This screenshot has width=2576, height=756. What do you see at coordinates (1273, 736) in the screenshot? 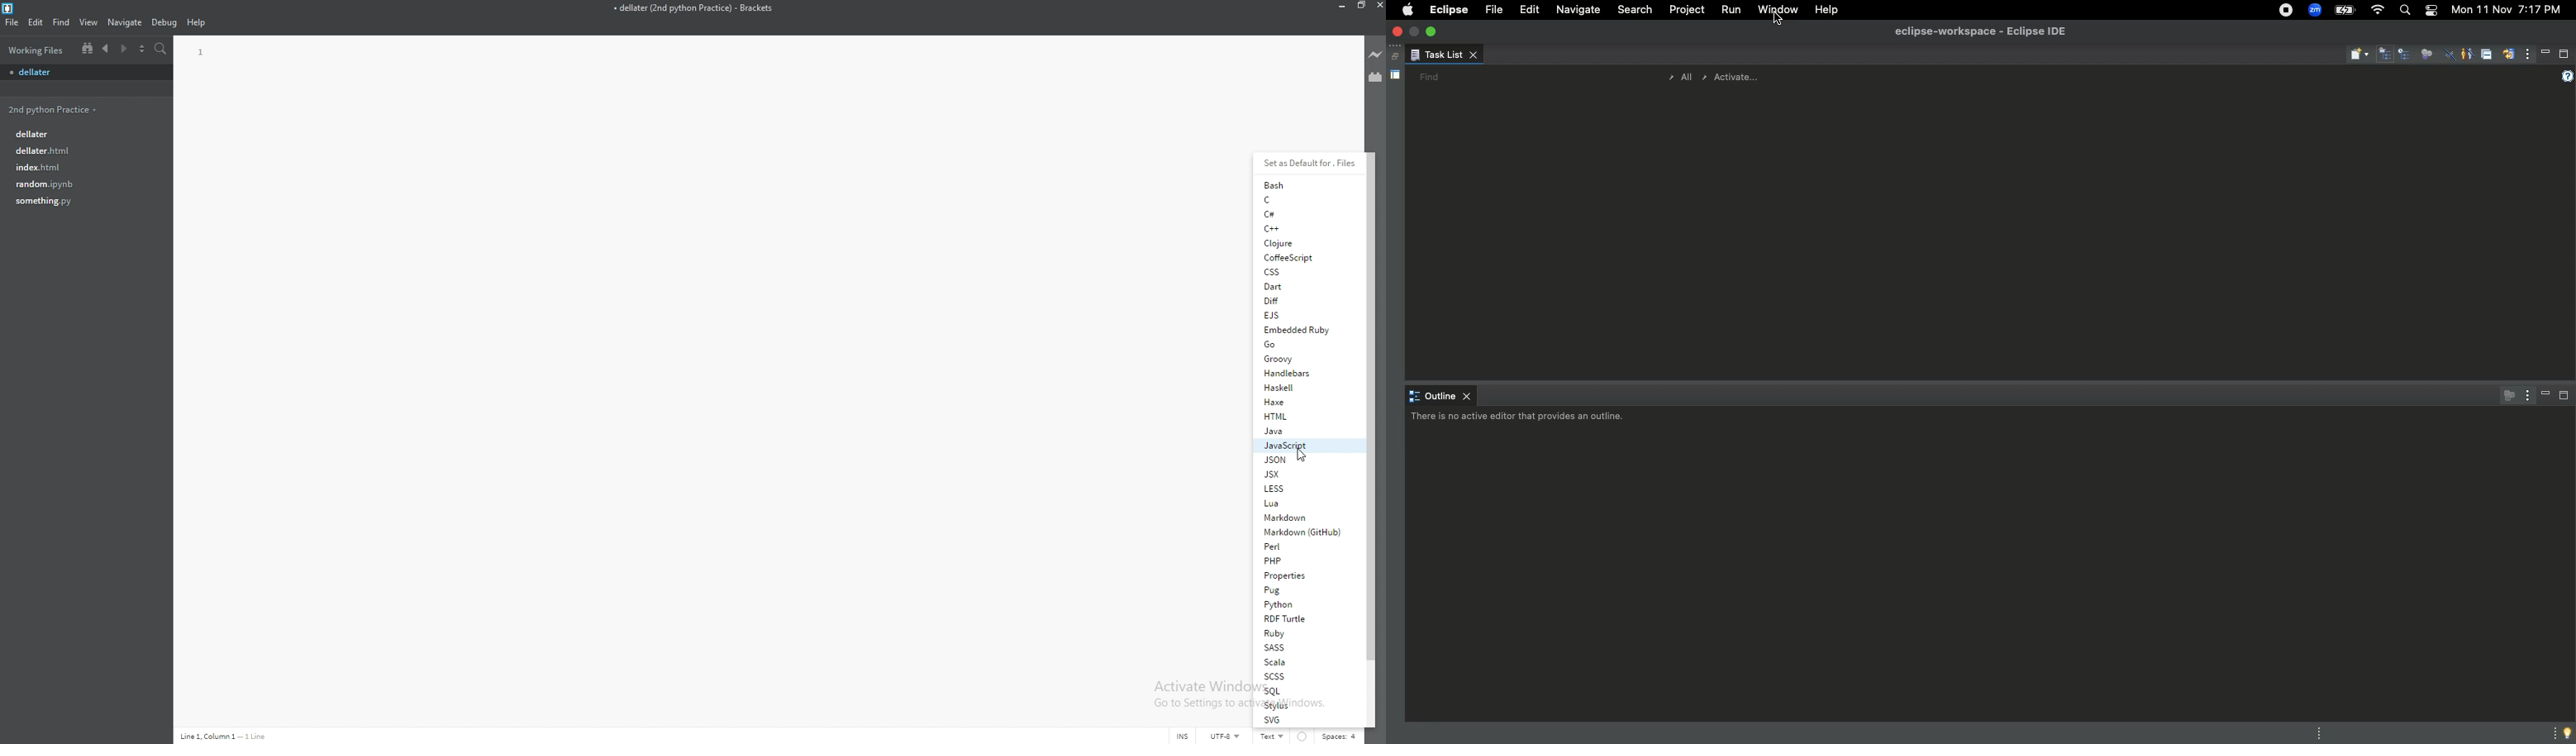
I see `language` at bounding box center [1273, 736].